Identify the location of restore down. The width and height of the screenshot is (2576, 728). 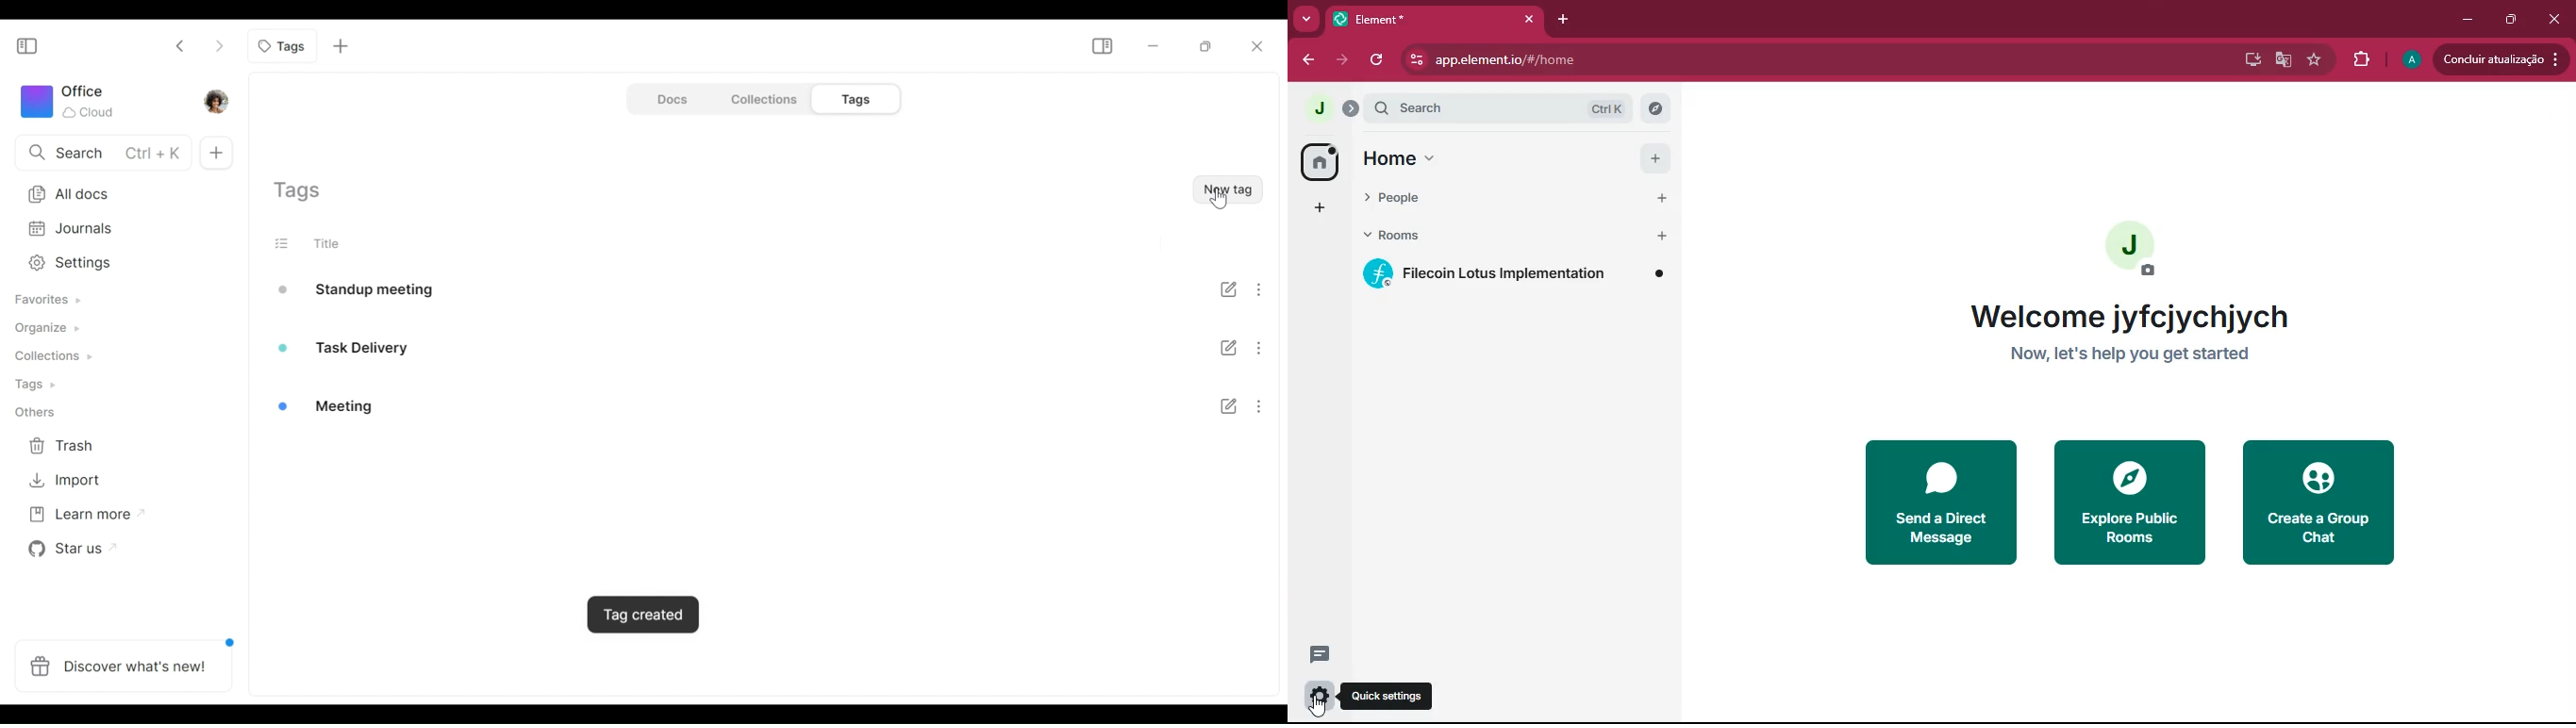
(2508, 20).